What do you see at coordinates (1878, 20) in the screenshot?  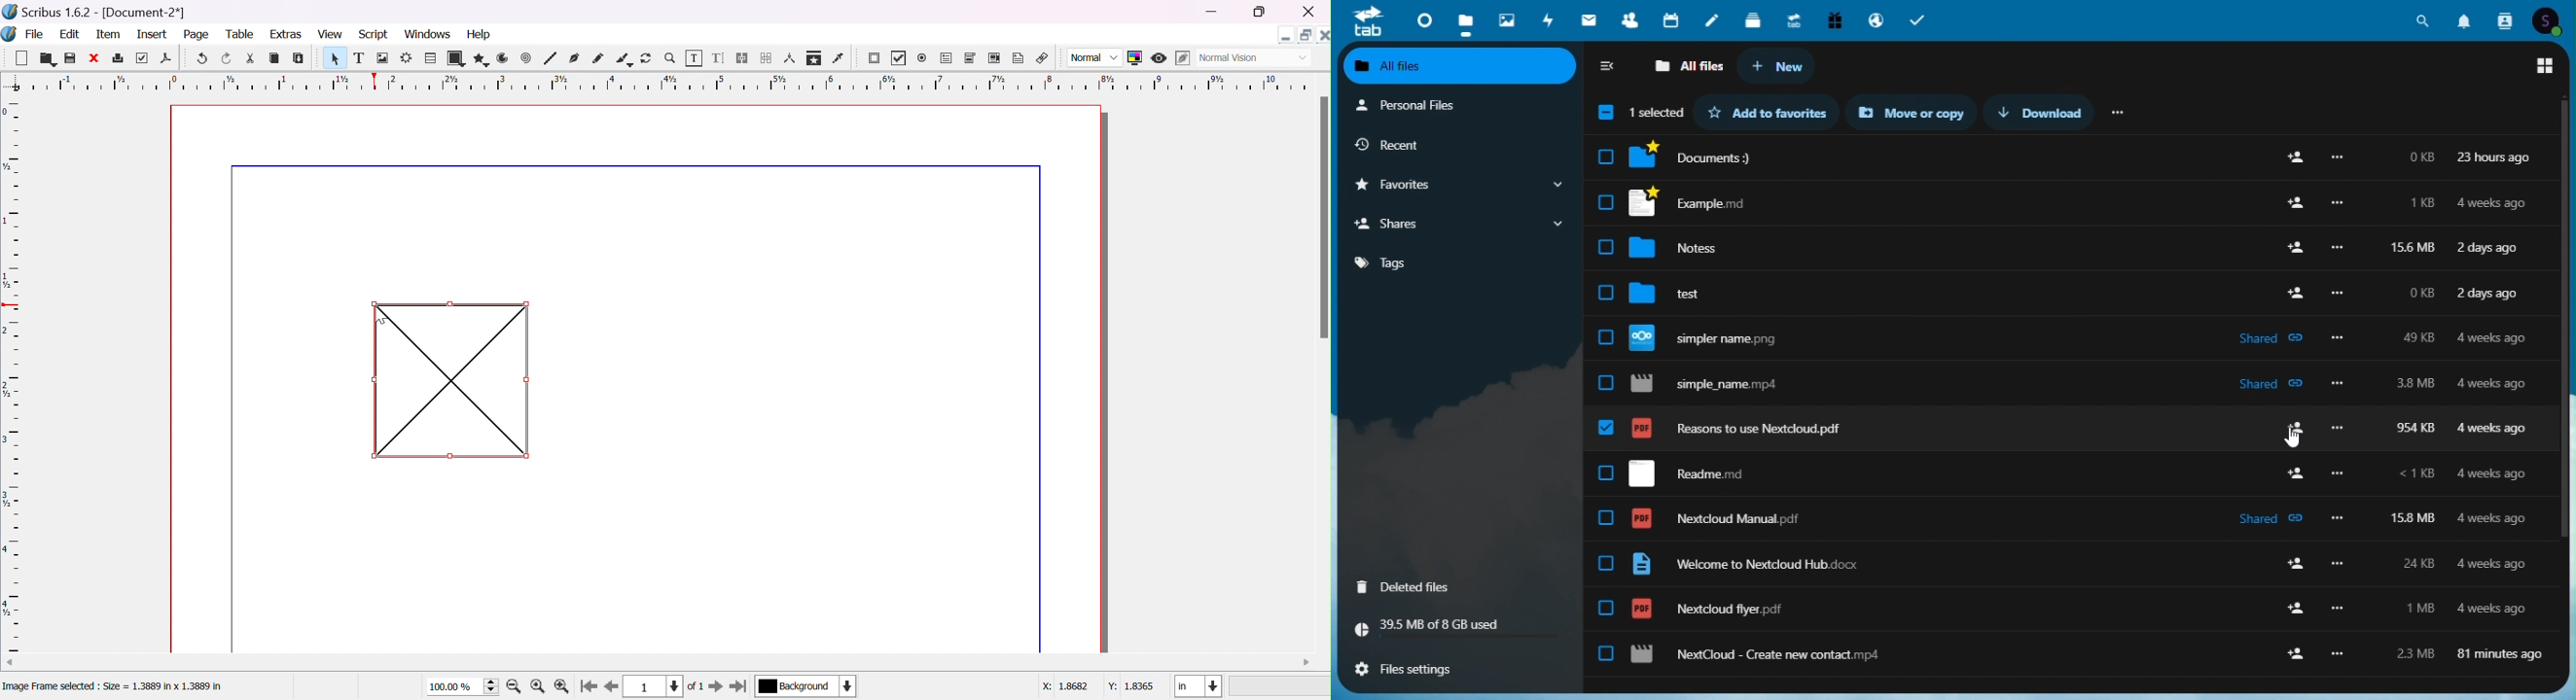 I see `email hosting` at bounding box center [1878, 20].